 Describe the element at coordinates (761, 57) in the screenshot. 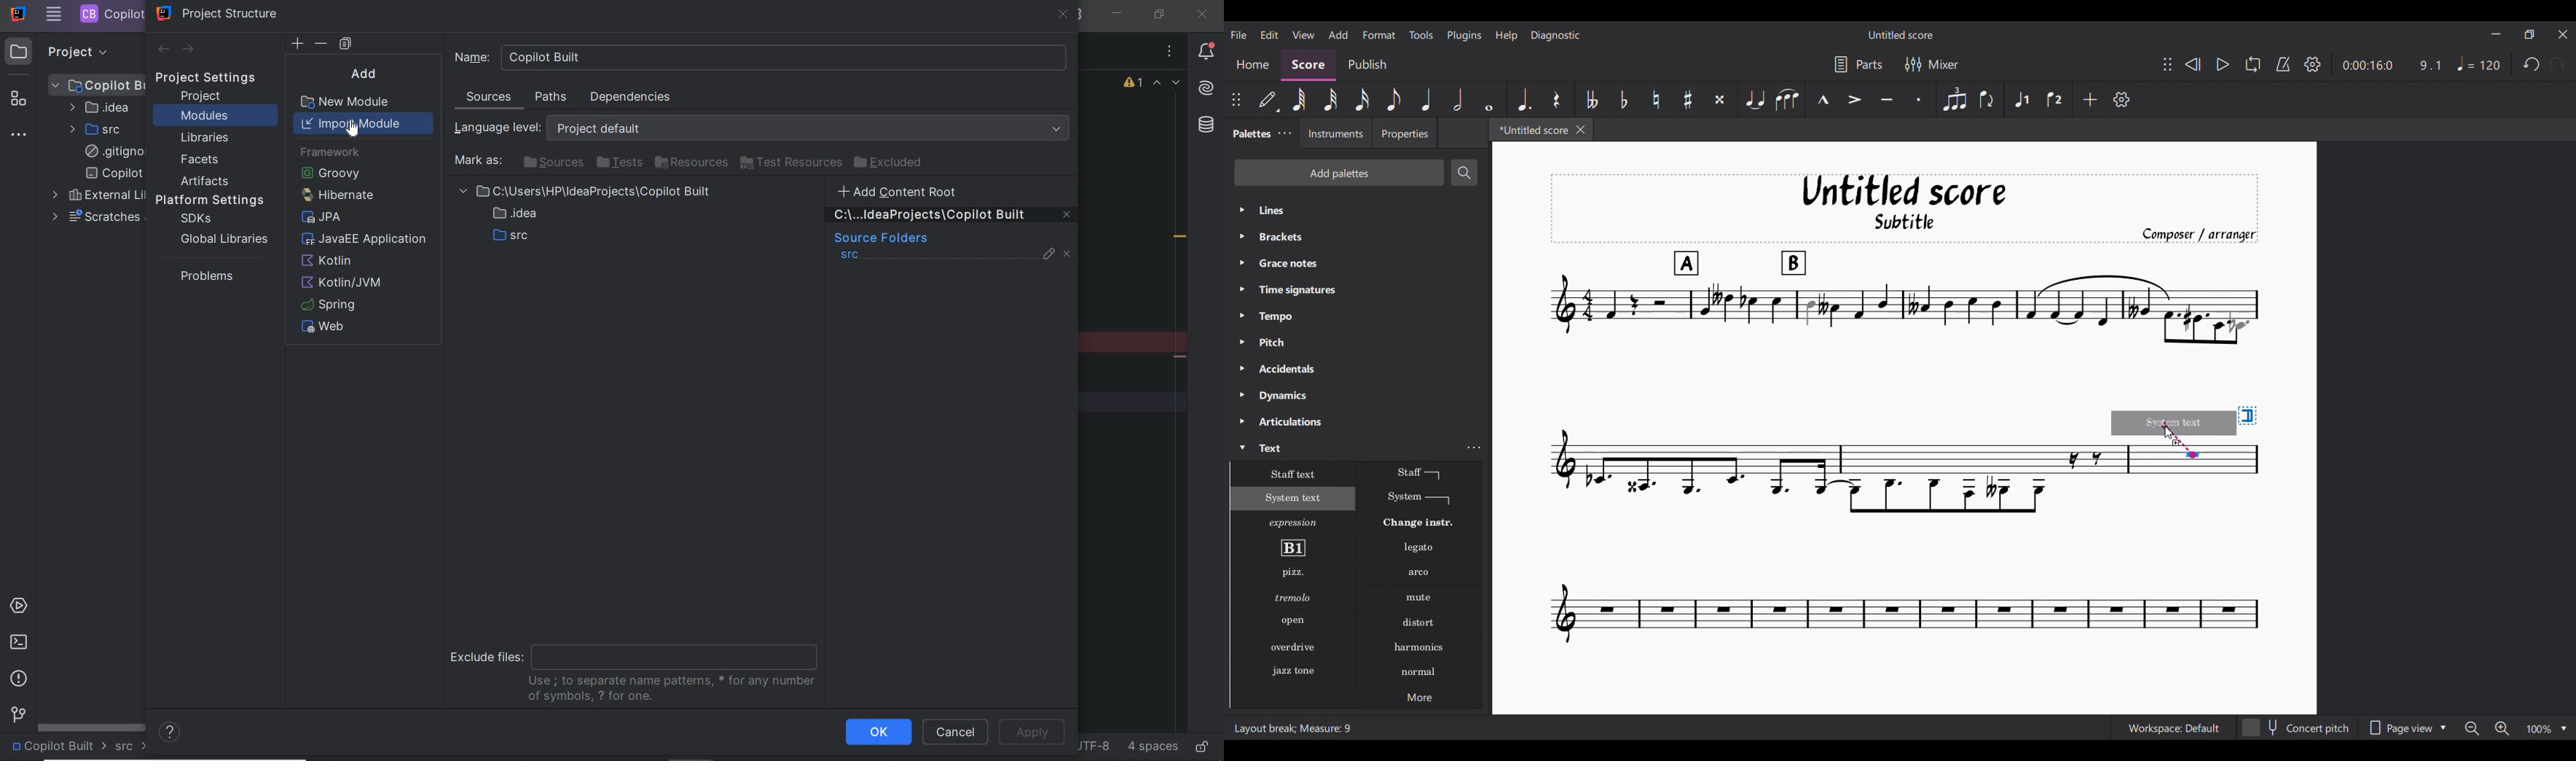

I see `Name` at that location.